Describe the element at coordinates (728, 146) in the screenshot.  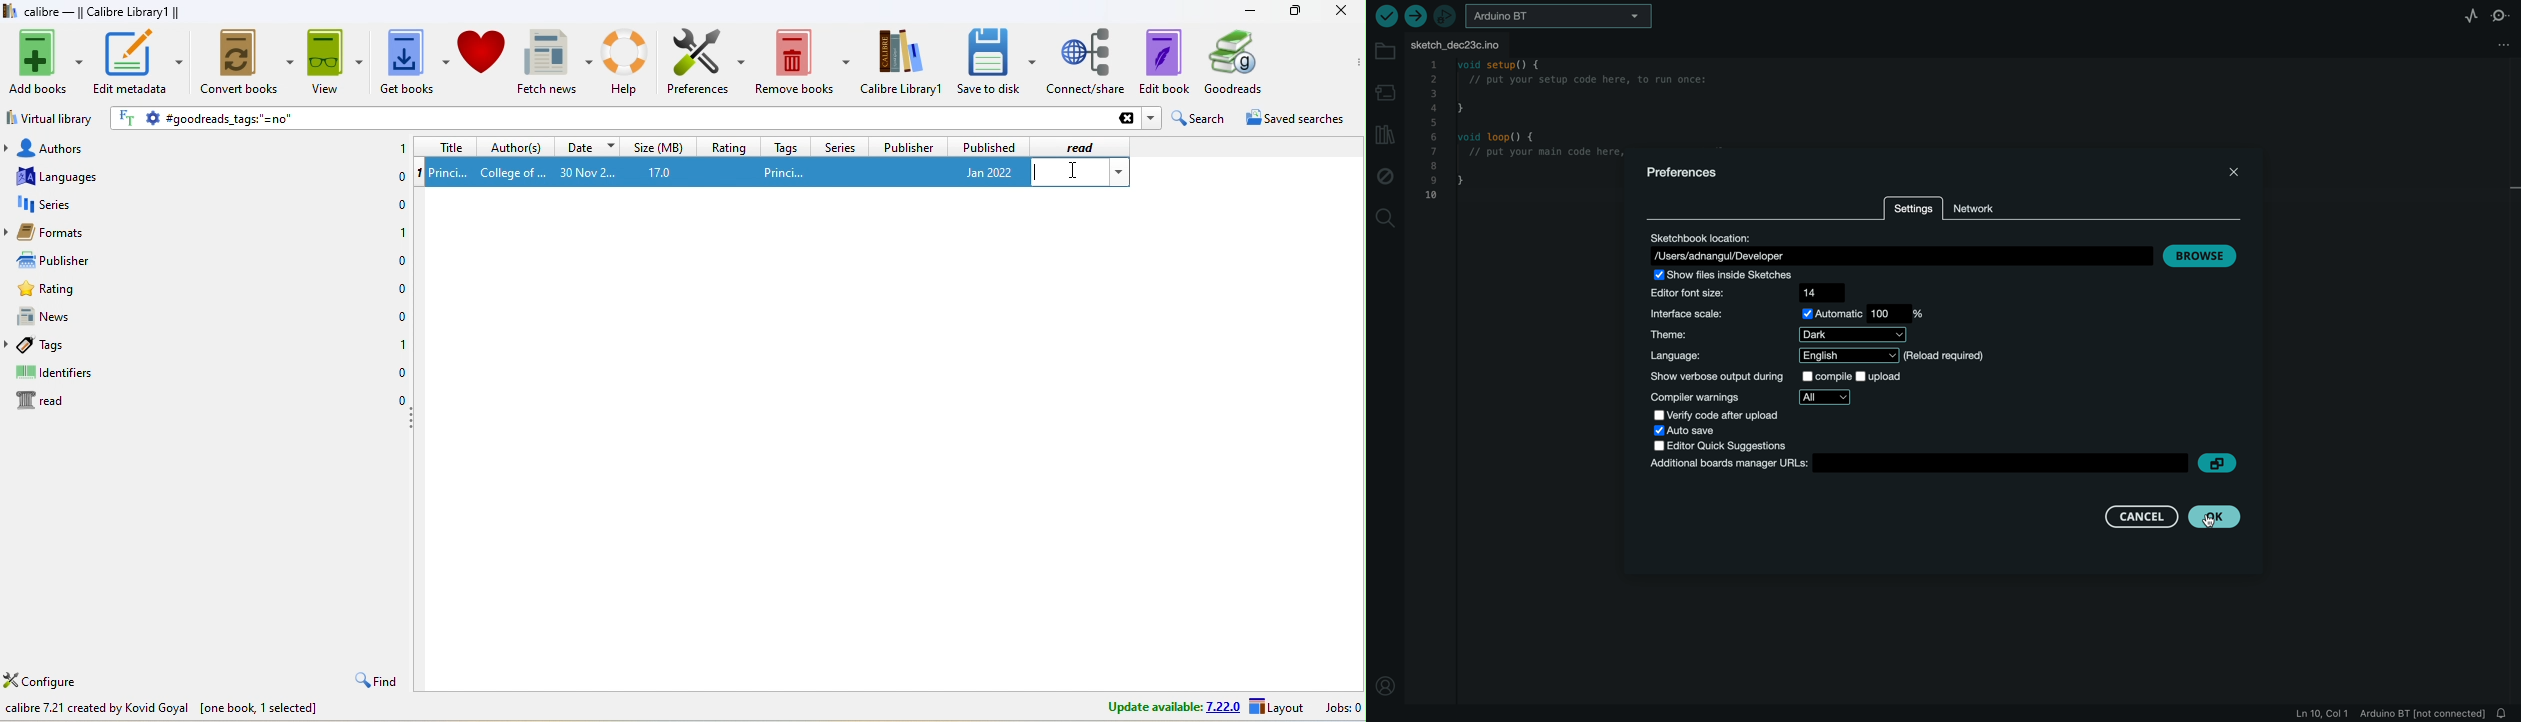
I see `rating` at that location.